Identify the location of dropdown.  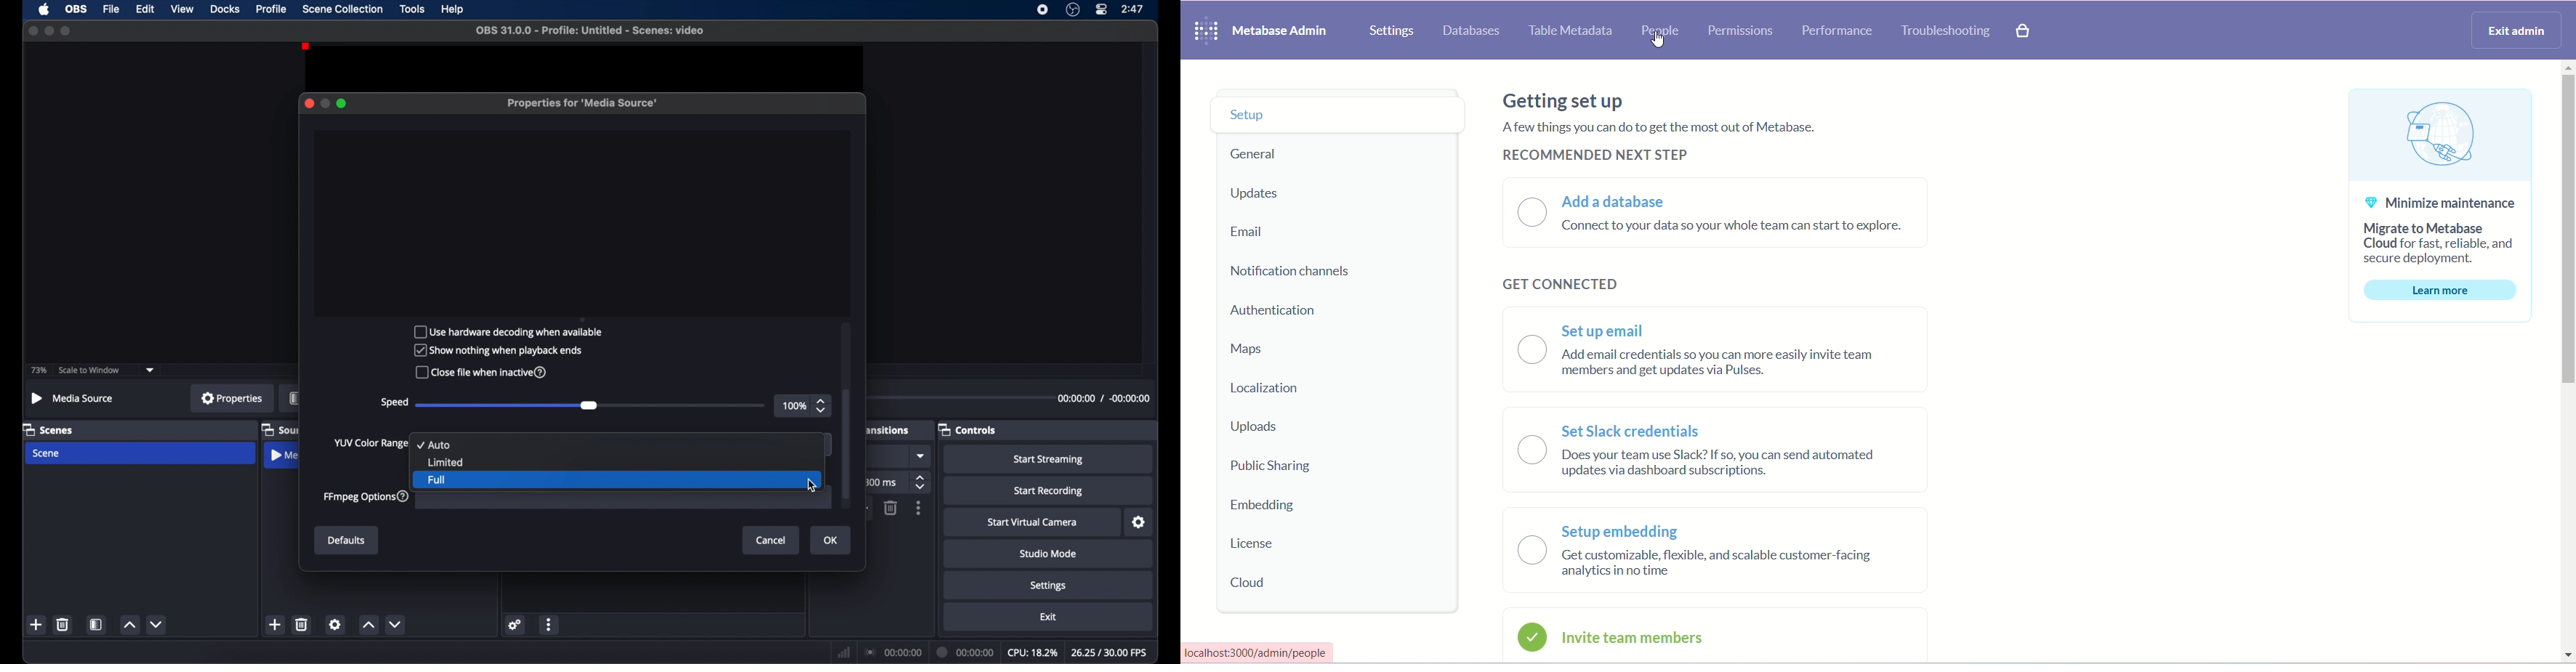
(151, 370).